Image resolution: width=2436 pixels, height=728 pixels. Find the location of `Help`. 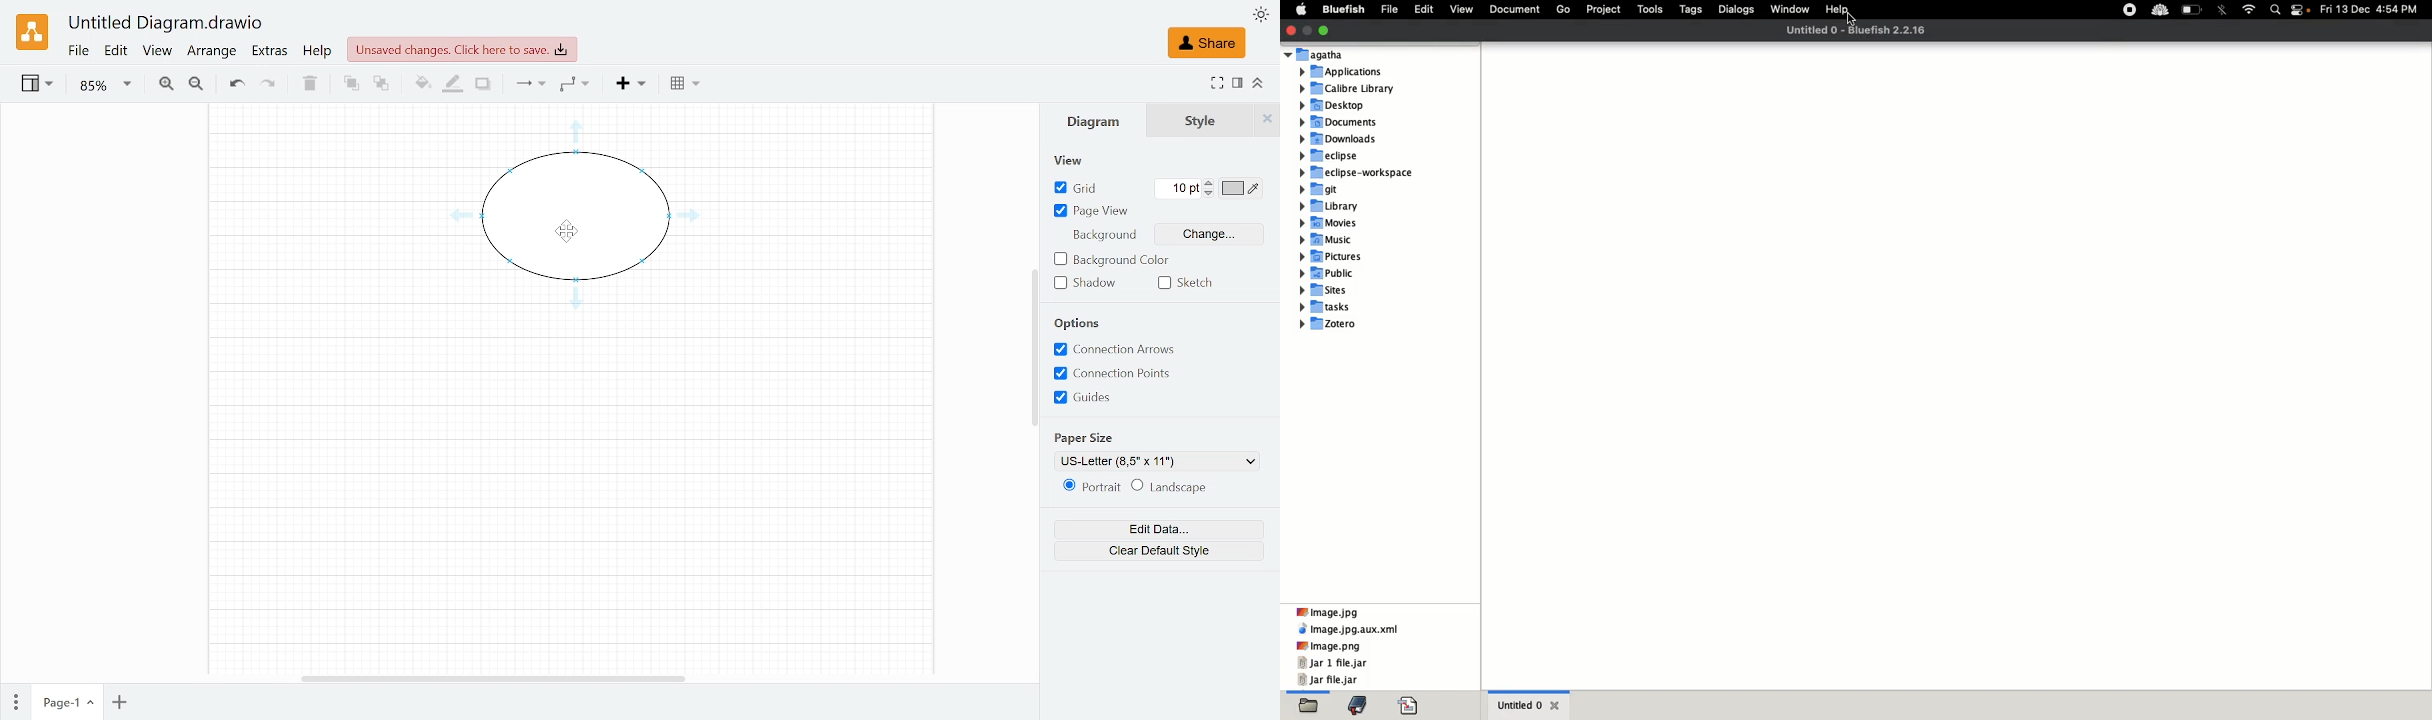

Help is located at coordinates (1838, 8).